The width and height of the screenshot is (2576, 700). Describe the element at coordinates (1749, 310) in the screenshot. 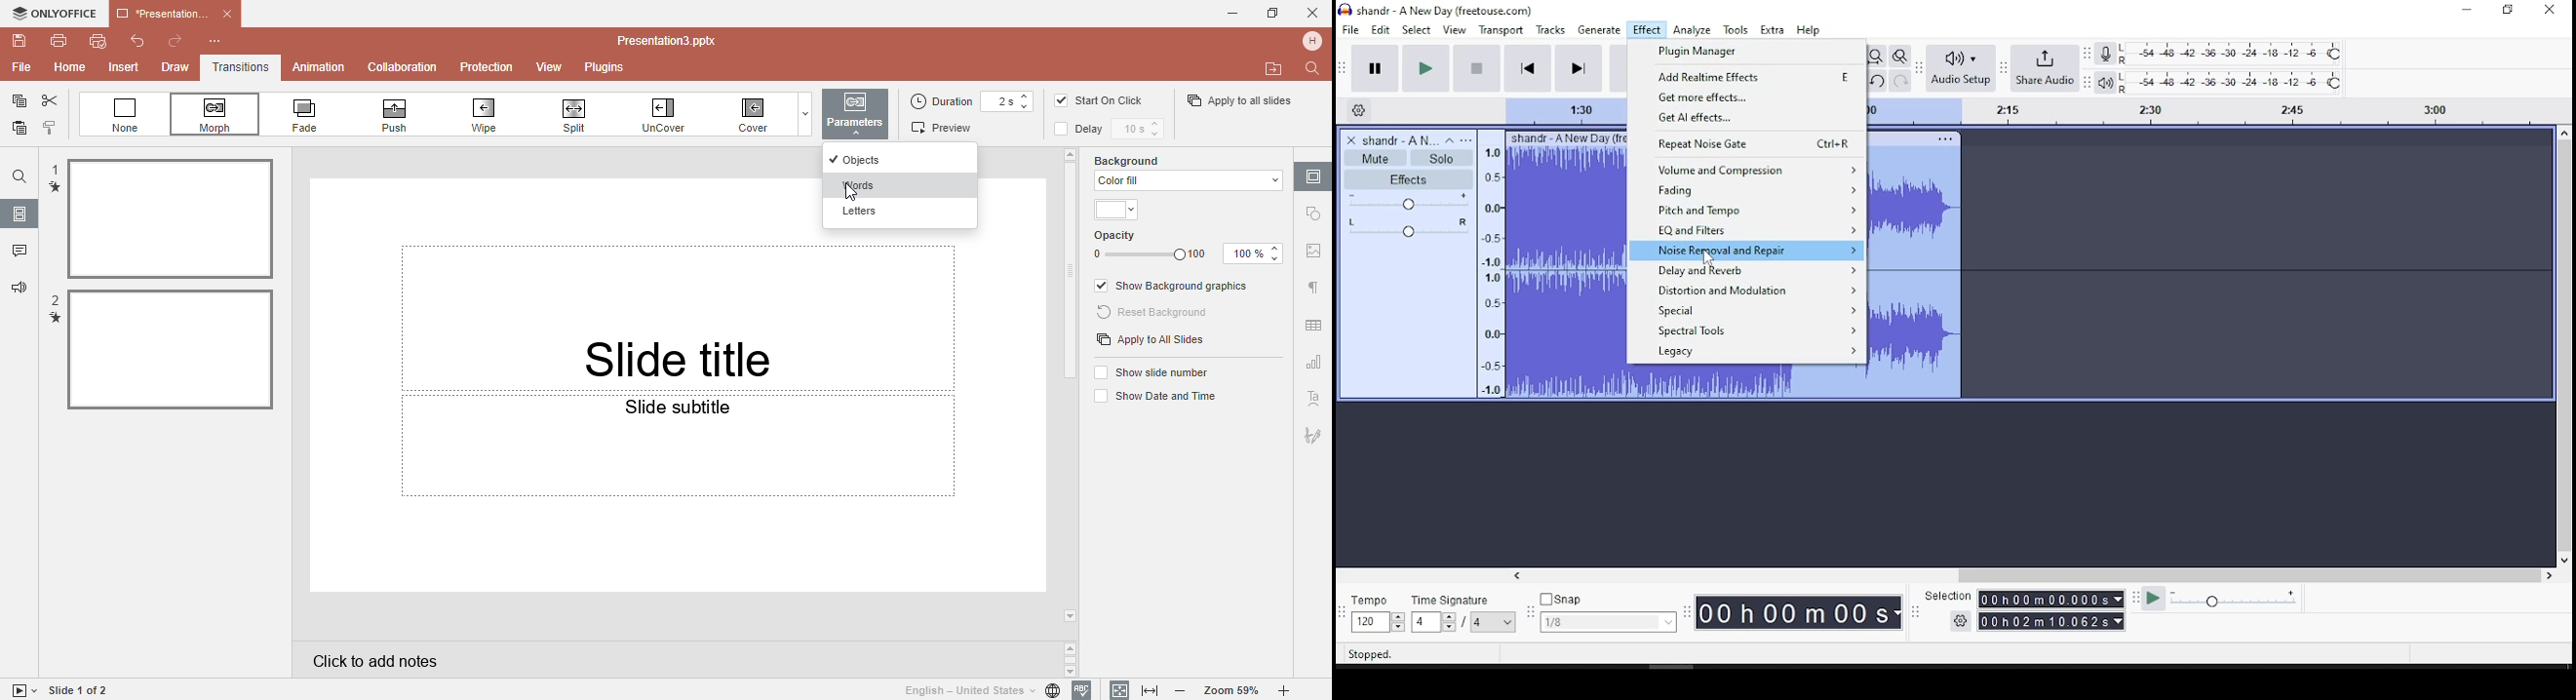

I see `special` at that location.